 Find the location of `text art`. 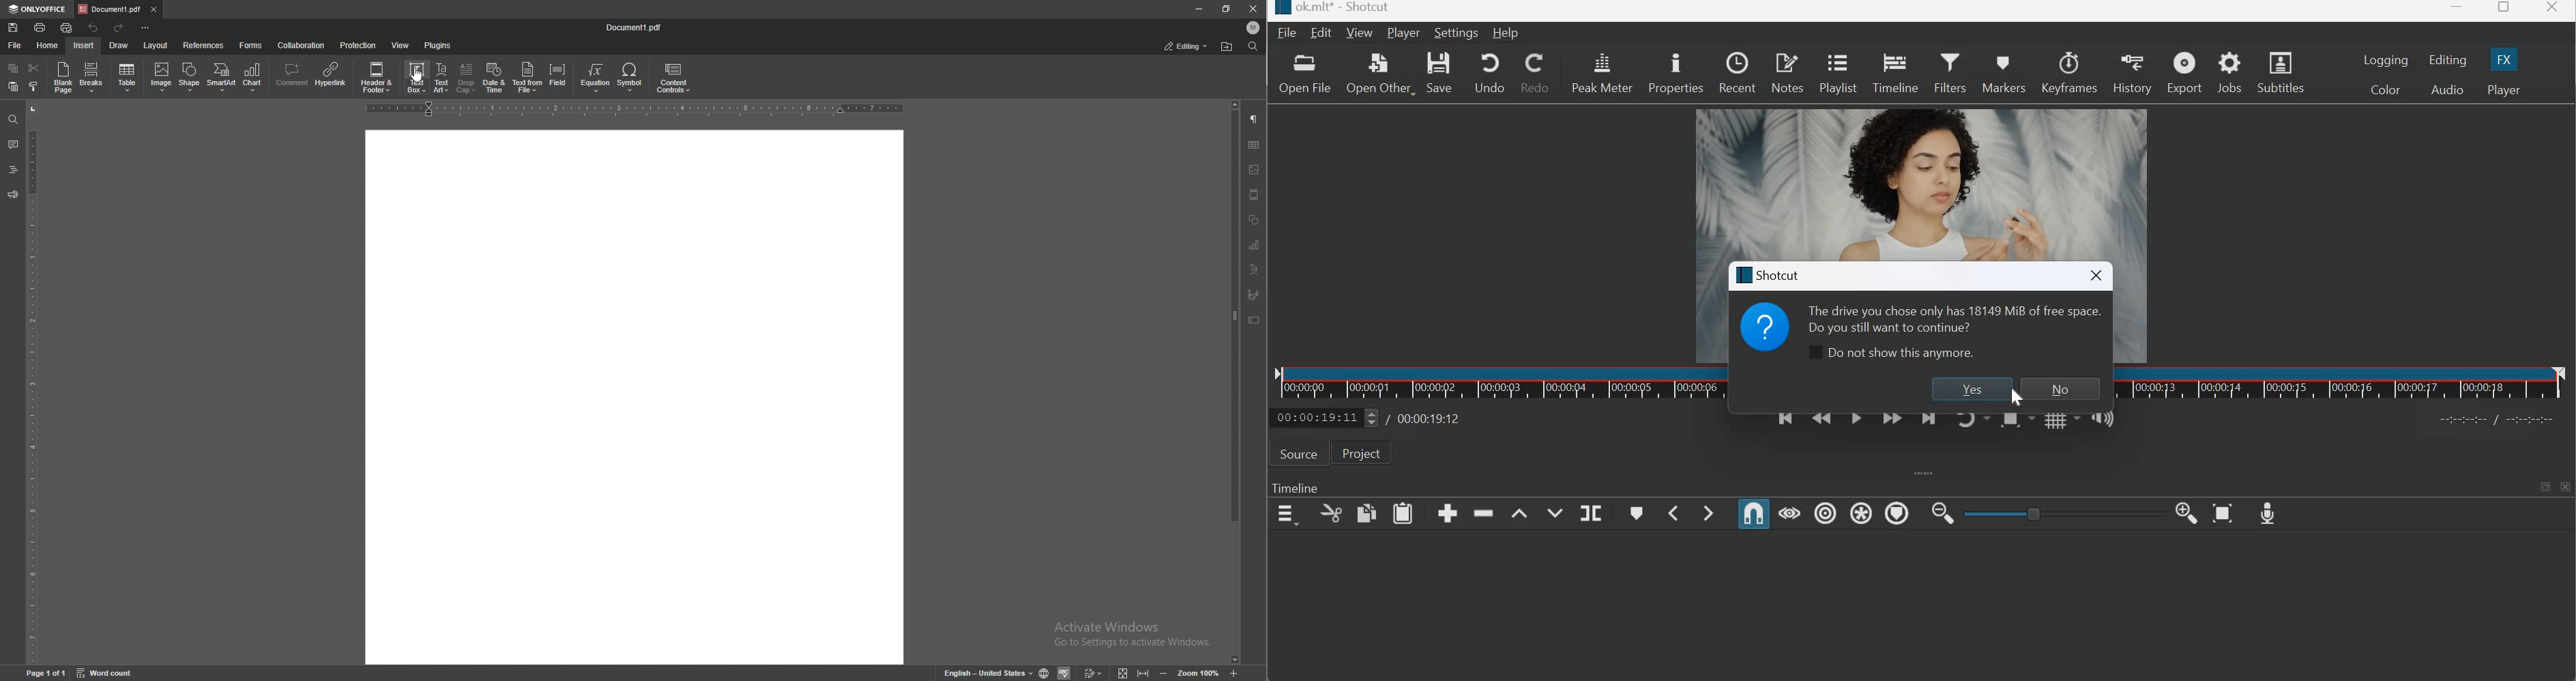

text art is located at coordinates (1254, 269).